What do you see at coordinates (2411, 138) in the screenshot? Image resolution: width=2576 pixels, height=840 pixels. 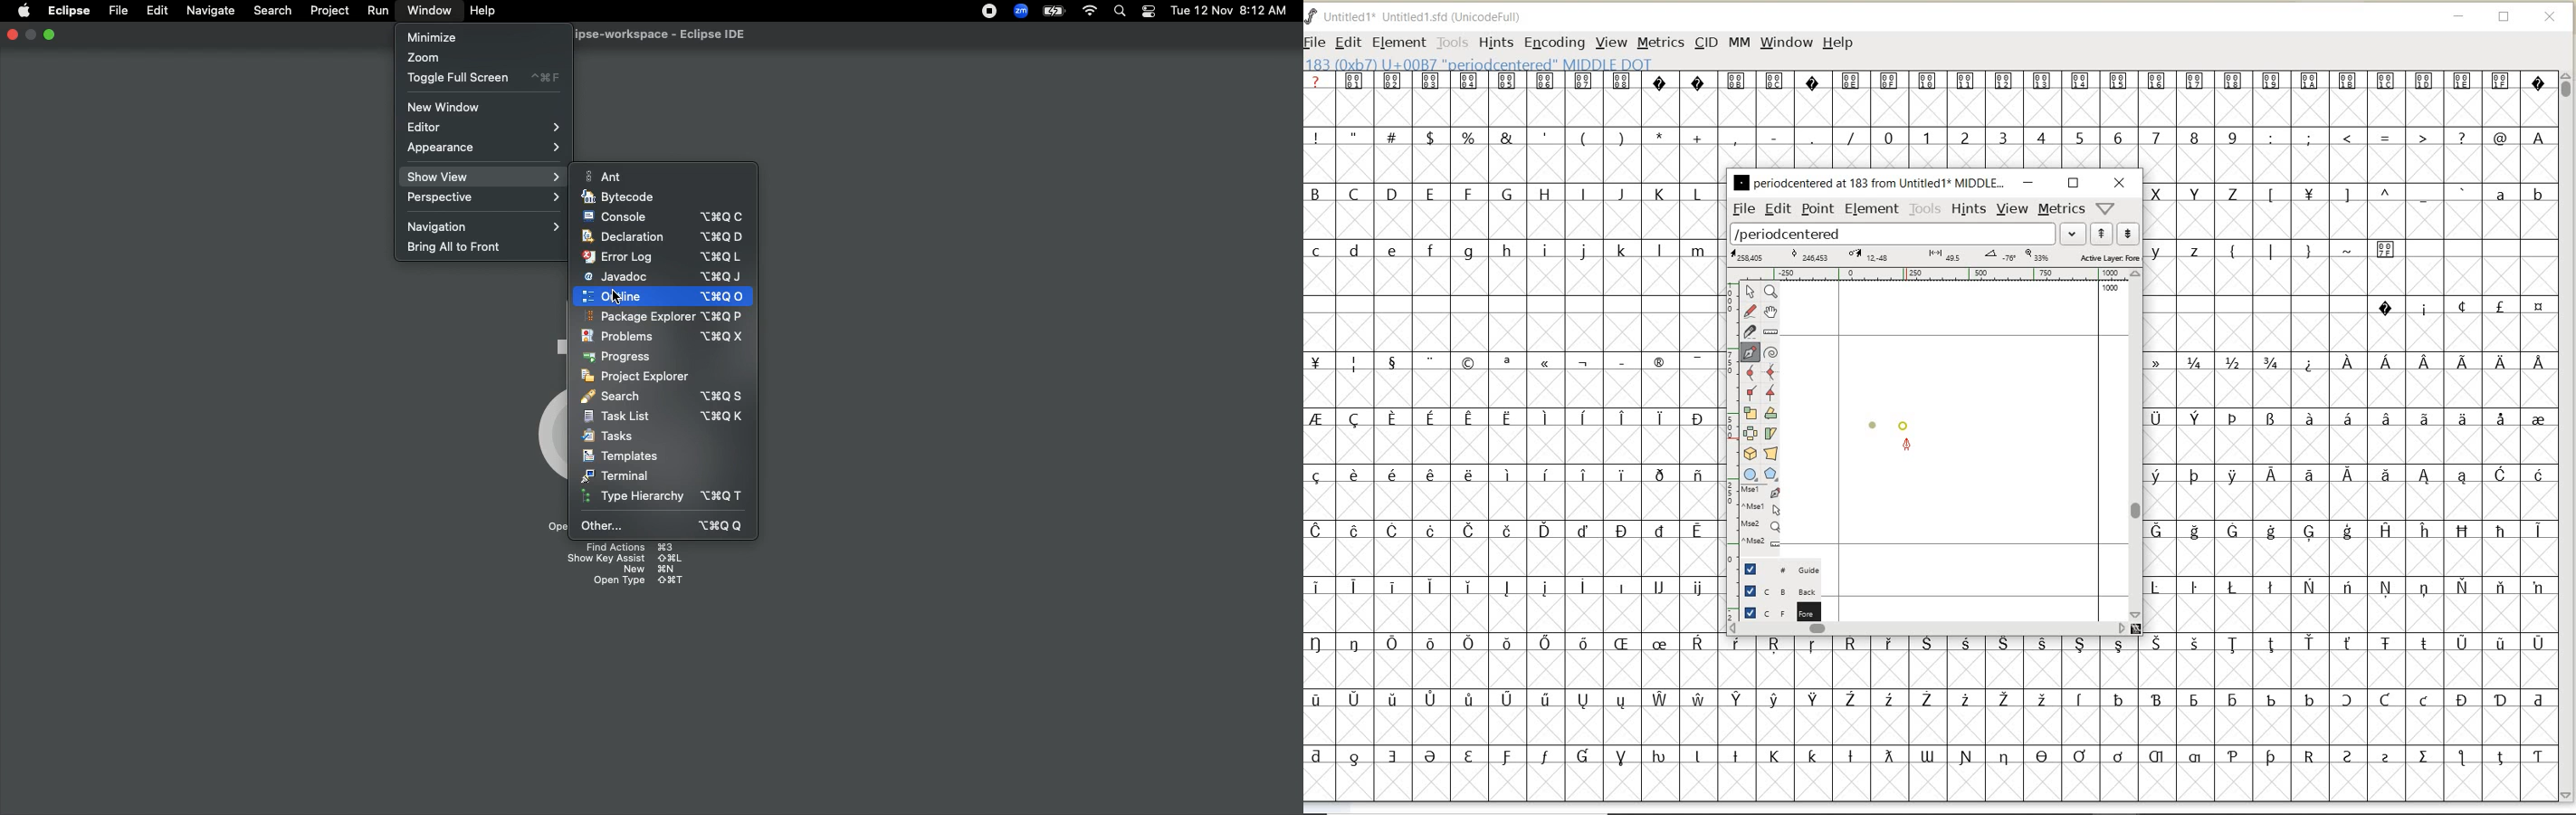 I see `special characters` at bounding box center [2411, 138].